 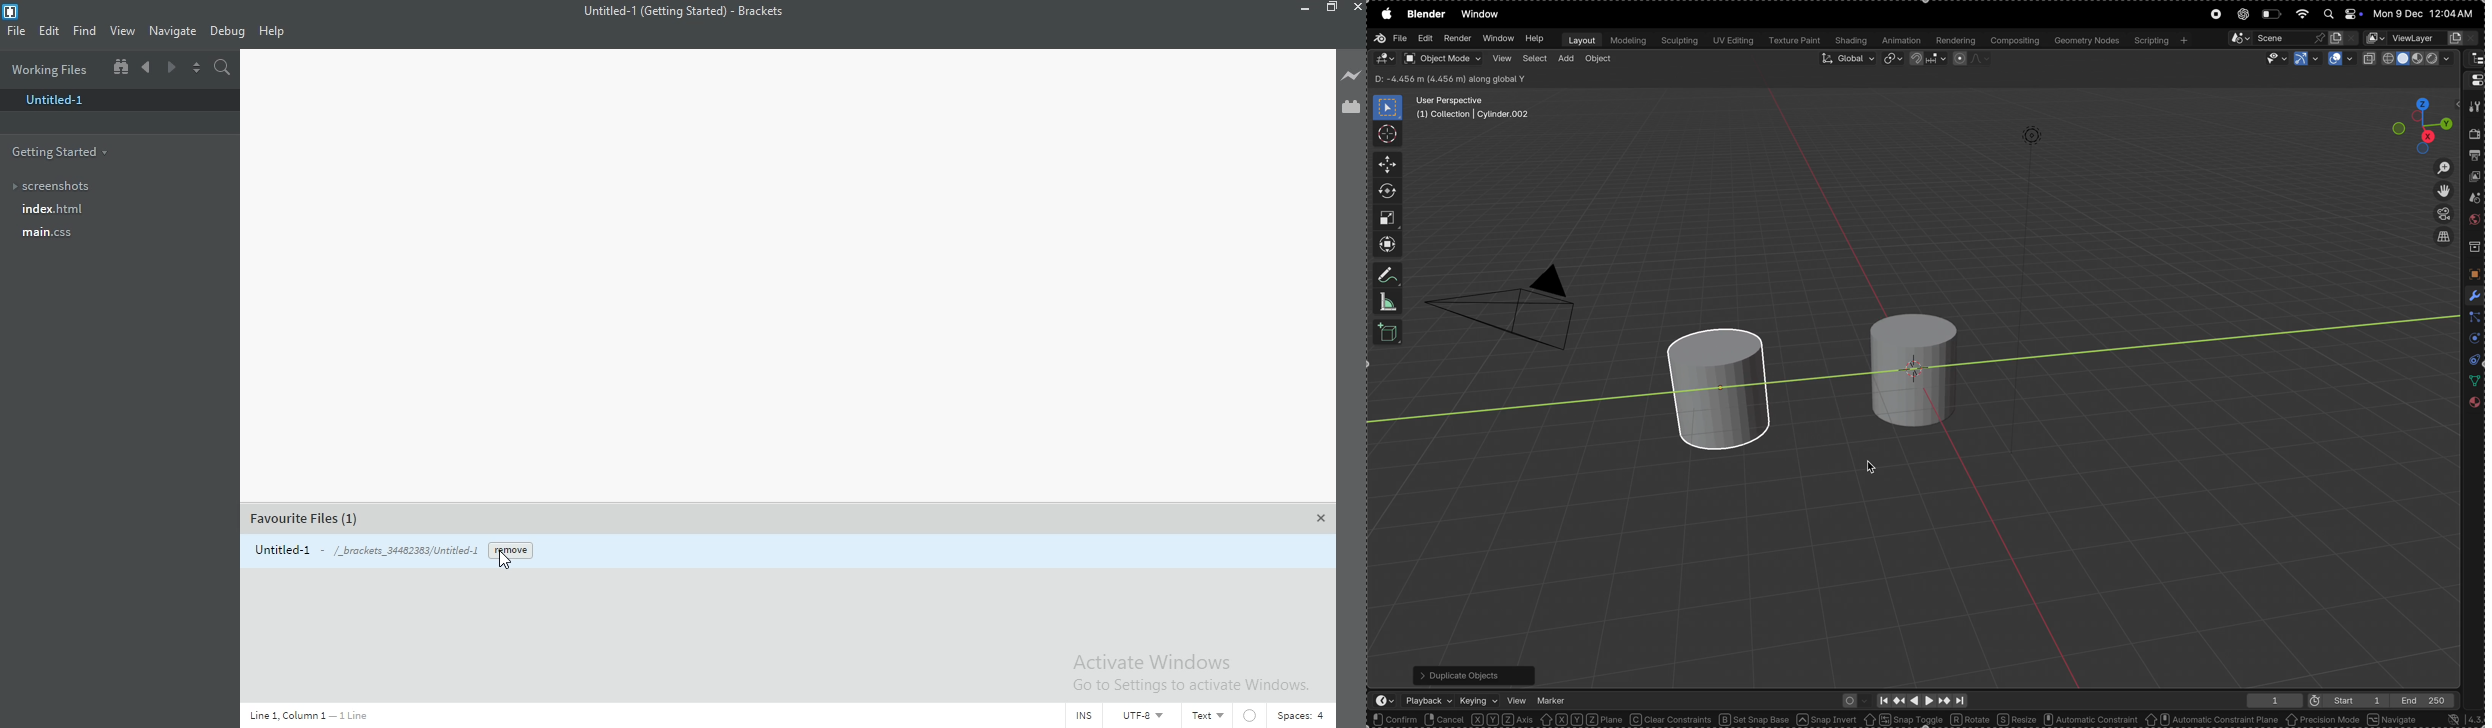 What do you see at coordinates (122, 102) in the screenshot?
I see `untitled` at bounding box center [122, 102].